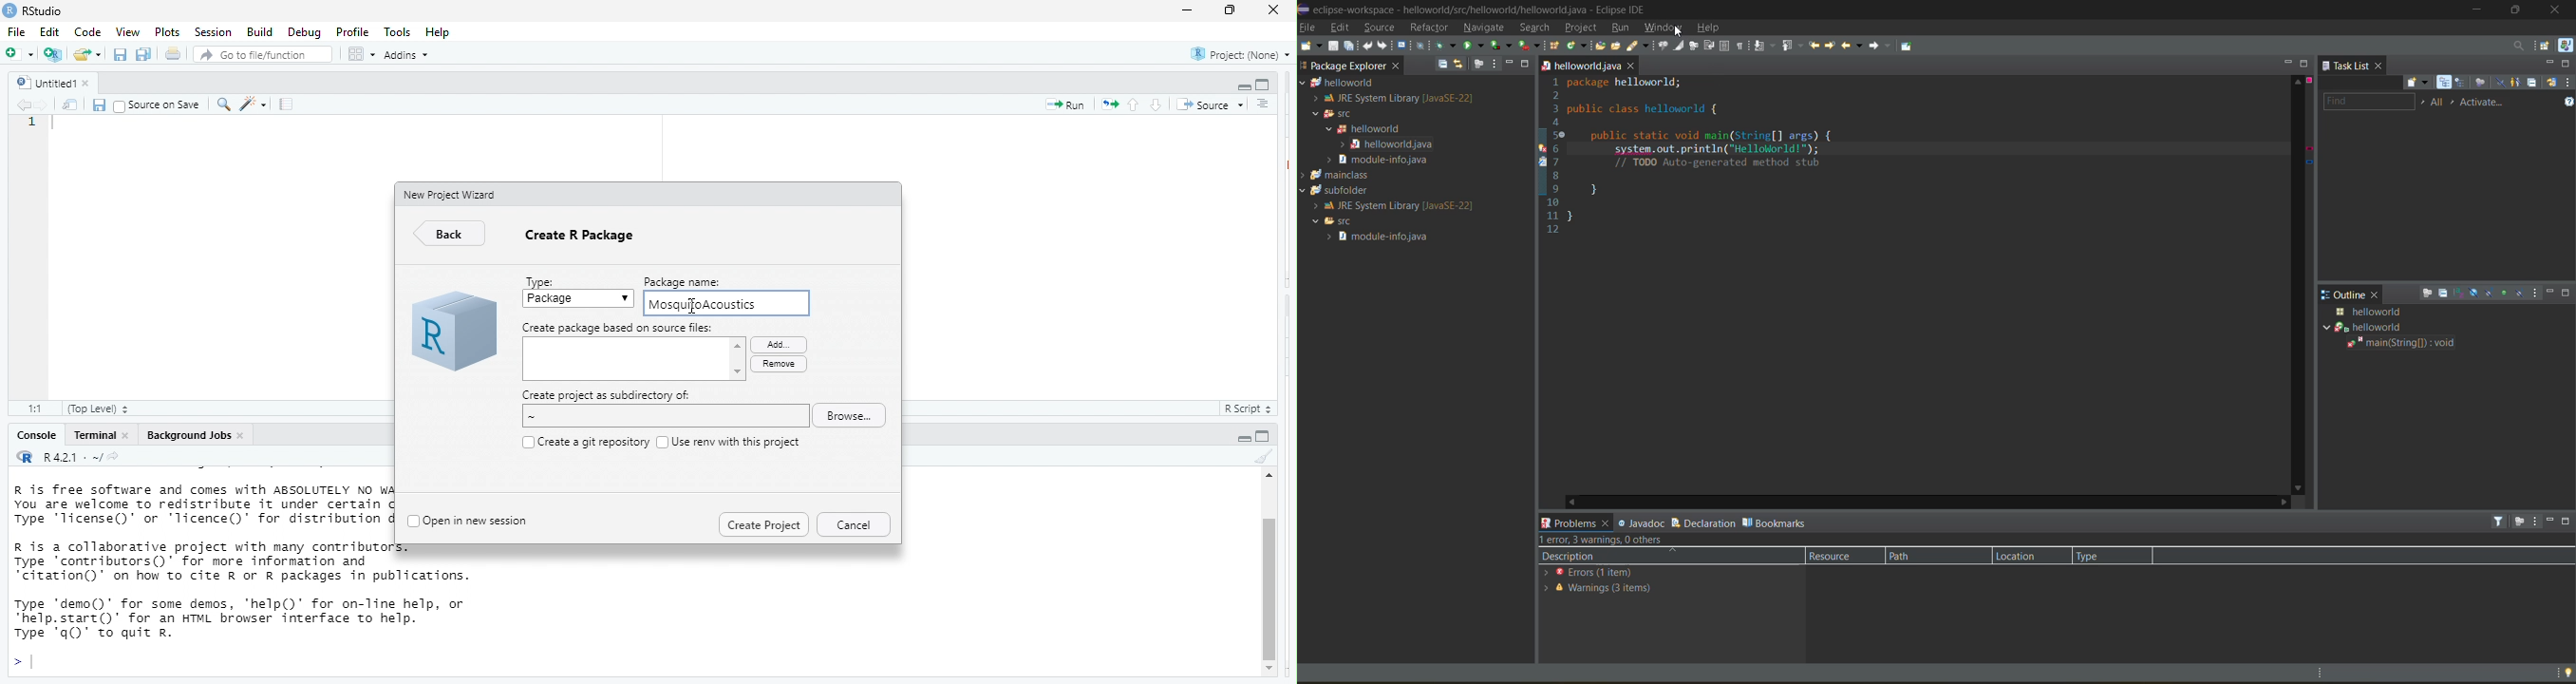 Image resolution: width=2576 pixels, height=700 pixels. Describe the element at coordinates (1155, 105) in the screenshot. I see `go to next section/chunk` at that location.